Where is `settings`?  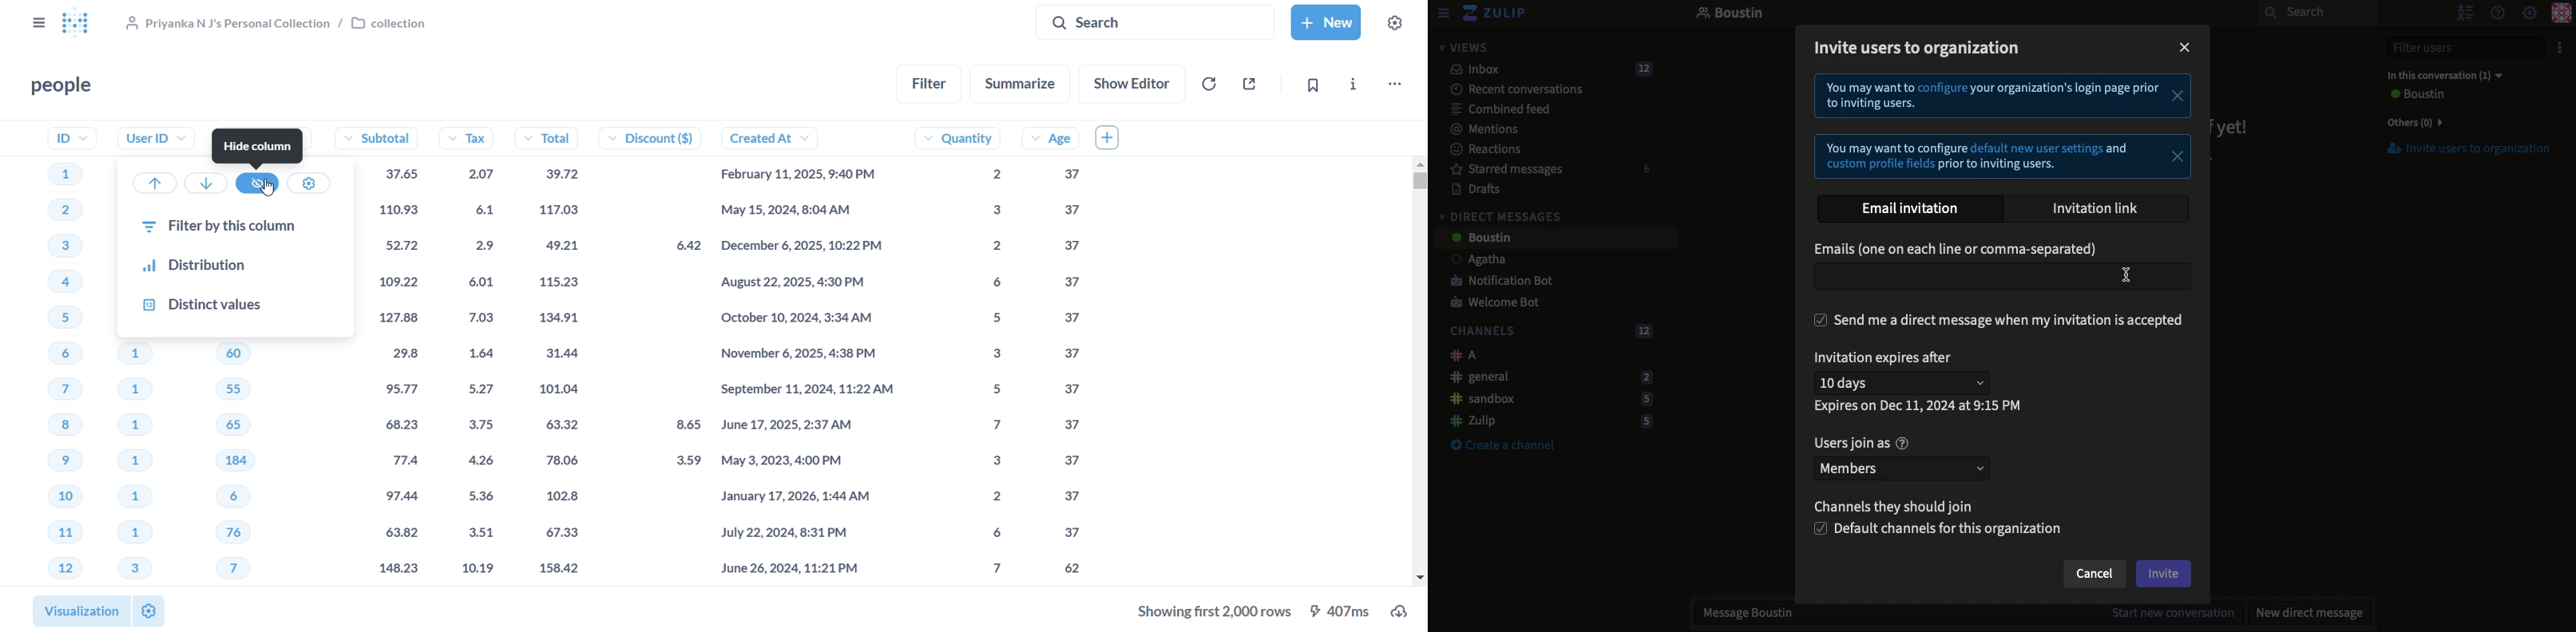
settings is located at coordinates (1400, 22).